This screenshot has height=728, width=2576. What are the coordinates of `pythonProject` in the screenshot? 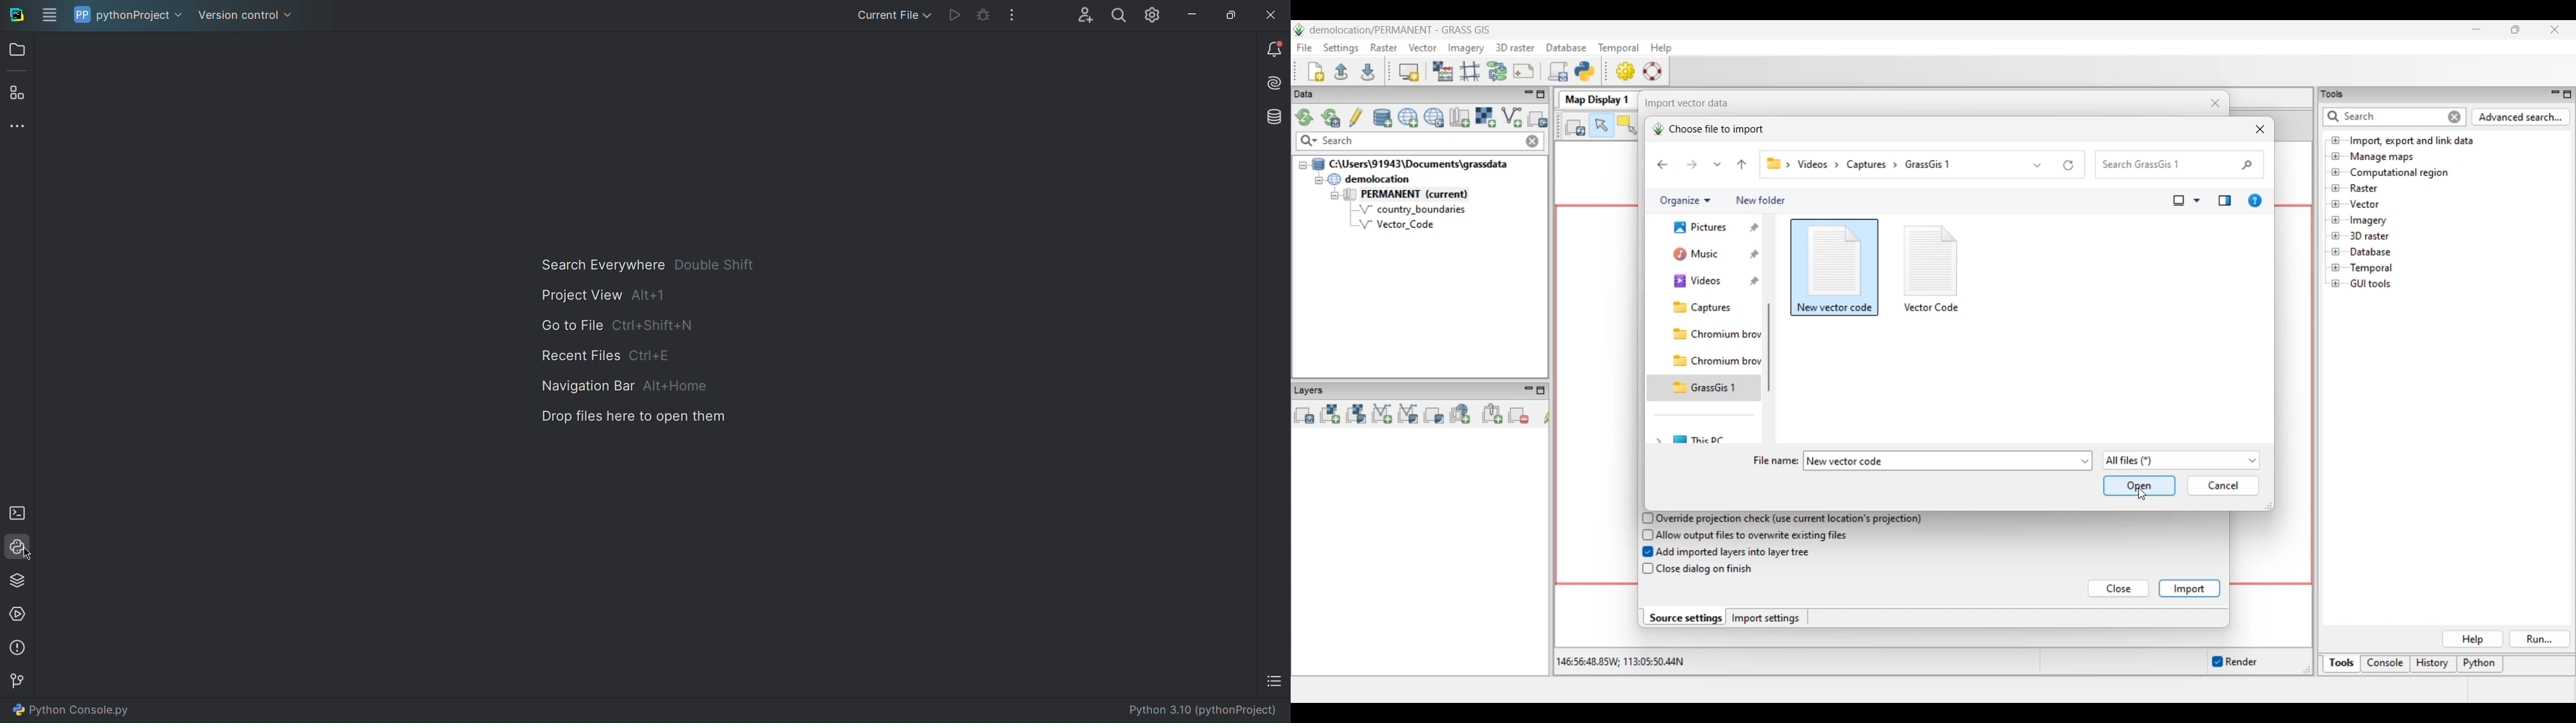 It's located at (123, 15).